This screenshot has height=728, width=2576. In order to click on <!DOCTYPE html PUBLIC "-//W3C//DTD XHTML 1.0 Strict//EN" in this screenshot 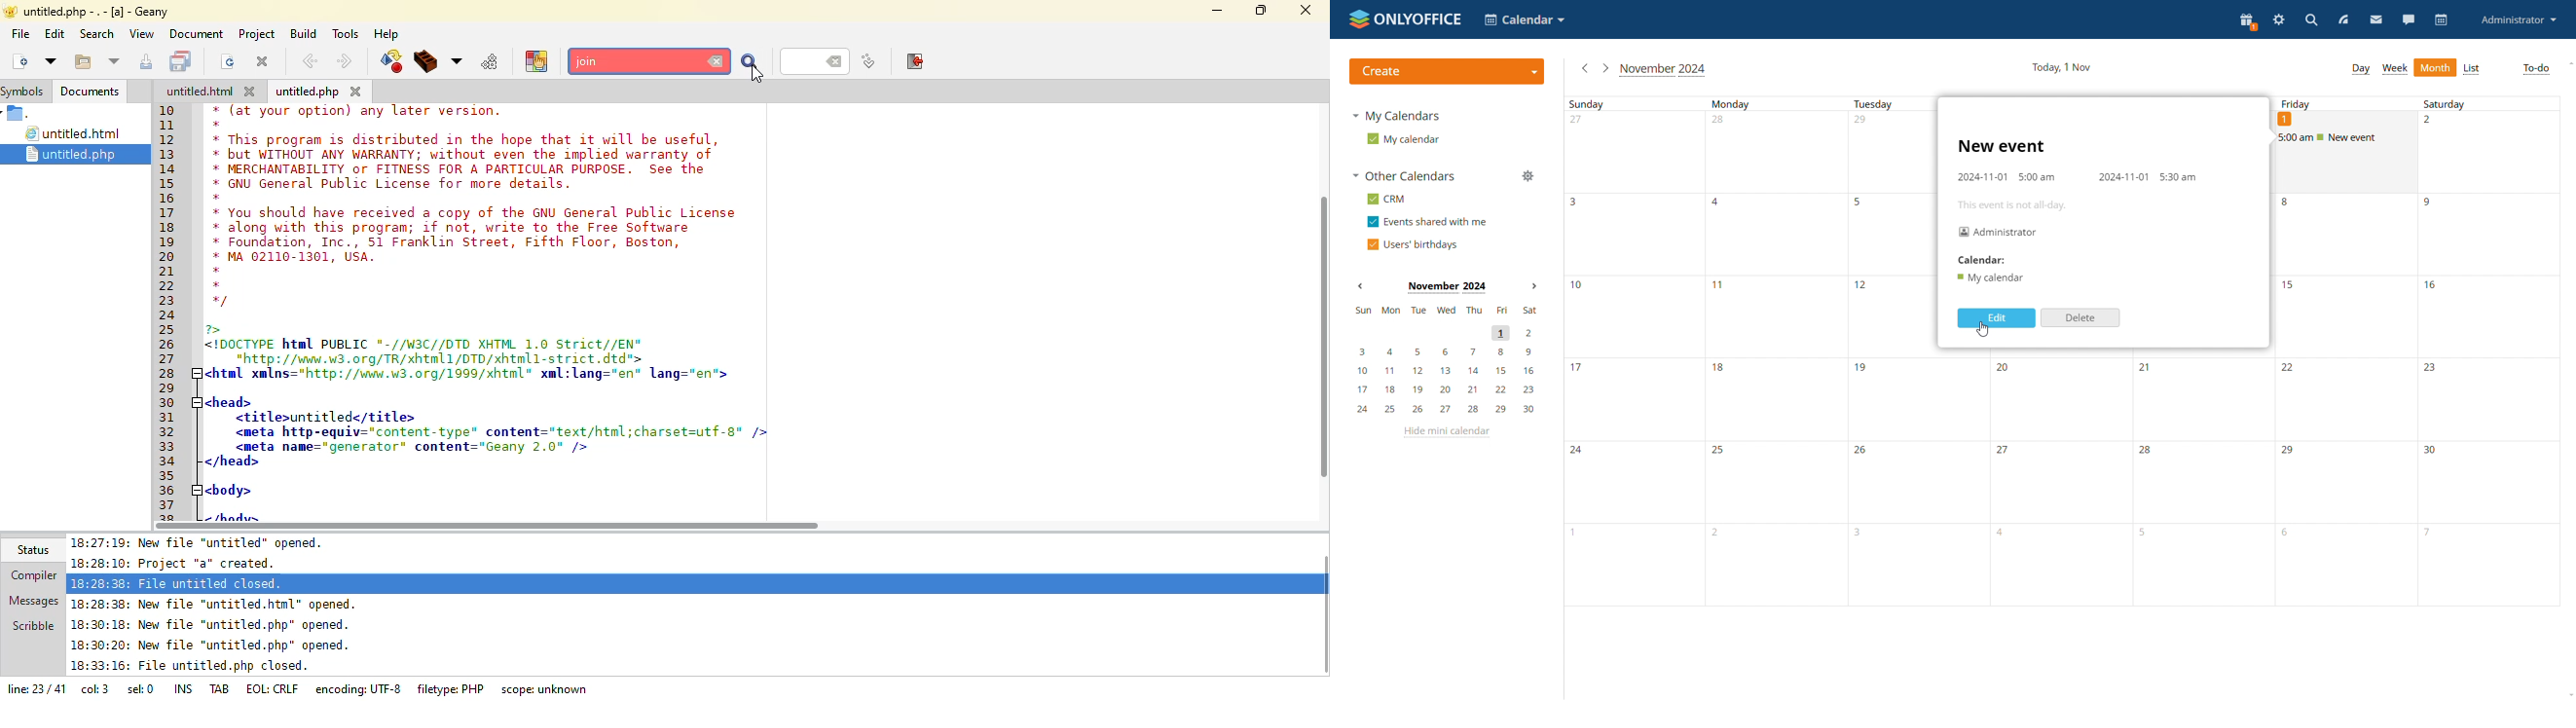, I will do `click(425, 346)`.